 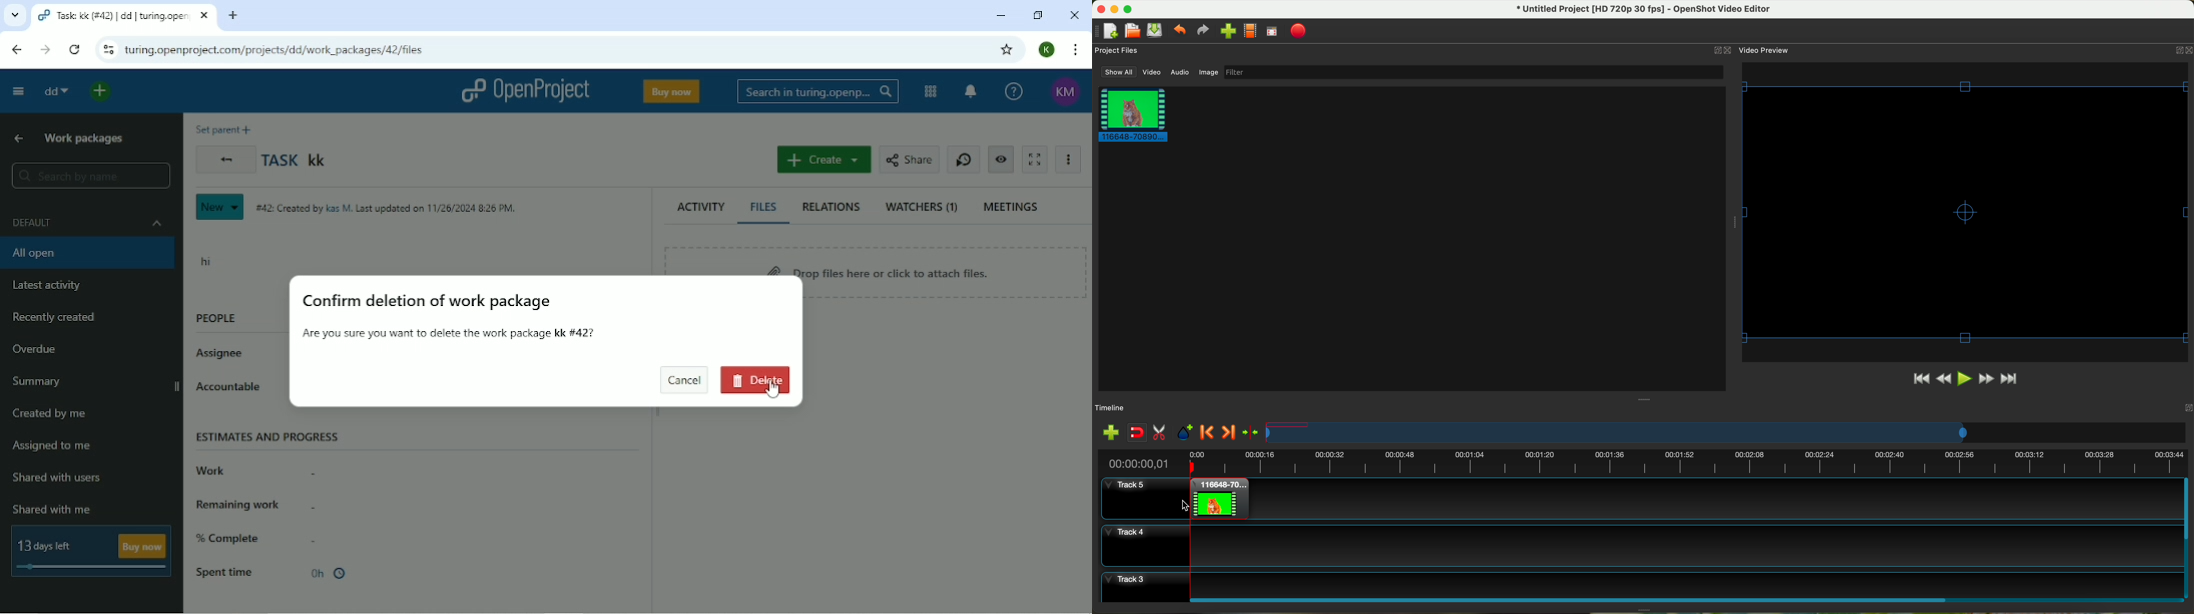 What do you see at coordinates (1202, 30) in the screenshot?
I see `redo` at bounding box center [1202, 30].